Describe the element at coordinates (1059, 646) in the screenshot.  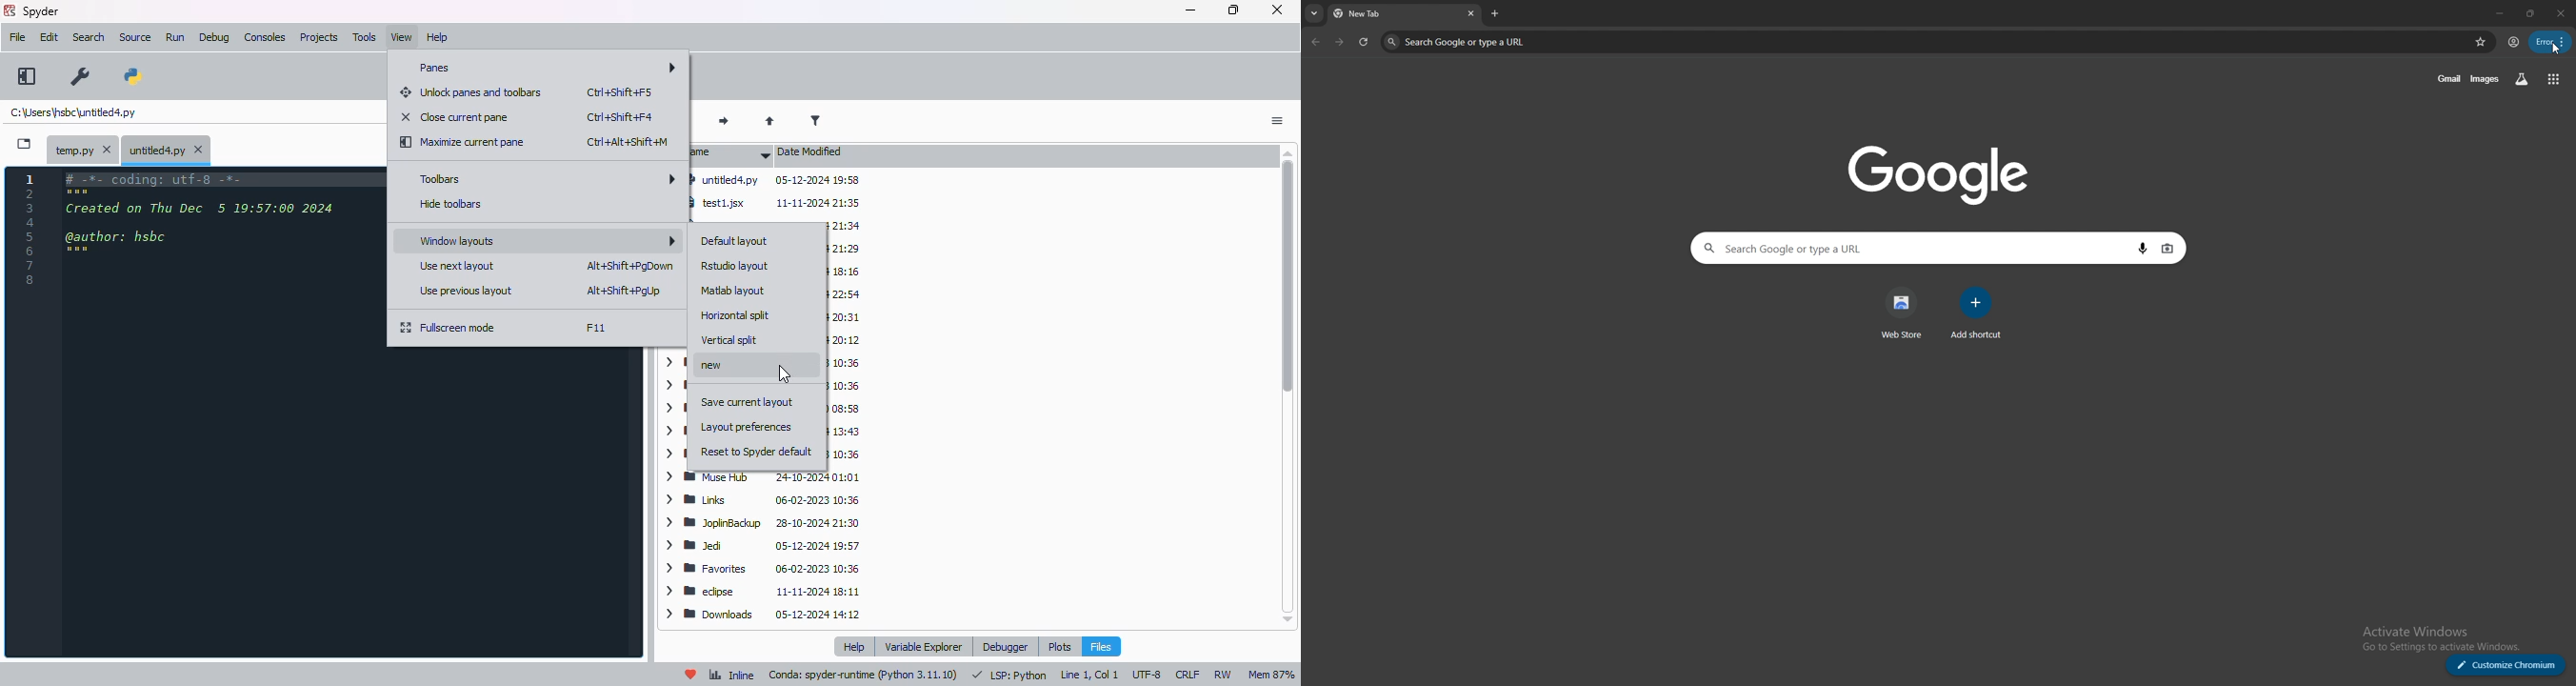
I see `plots` at that location.